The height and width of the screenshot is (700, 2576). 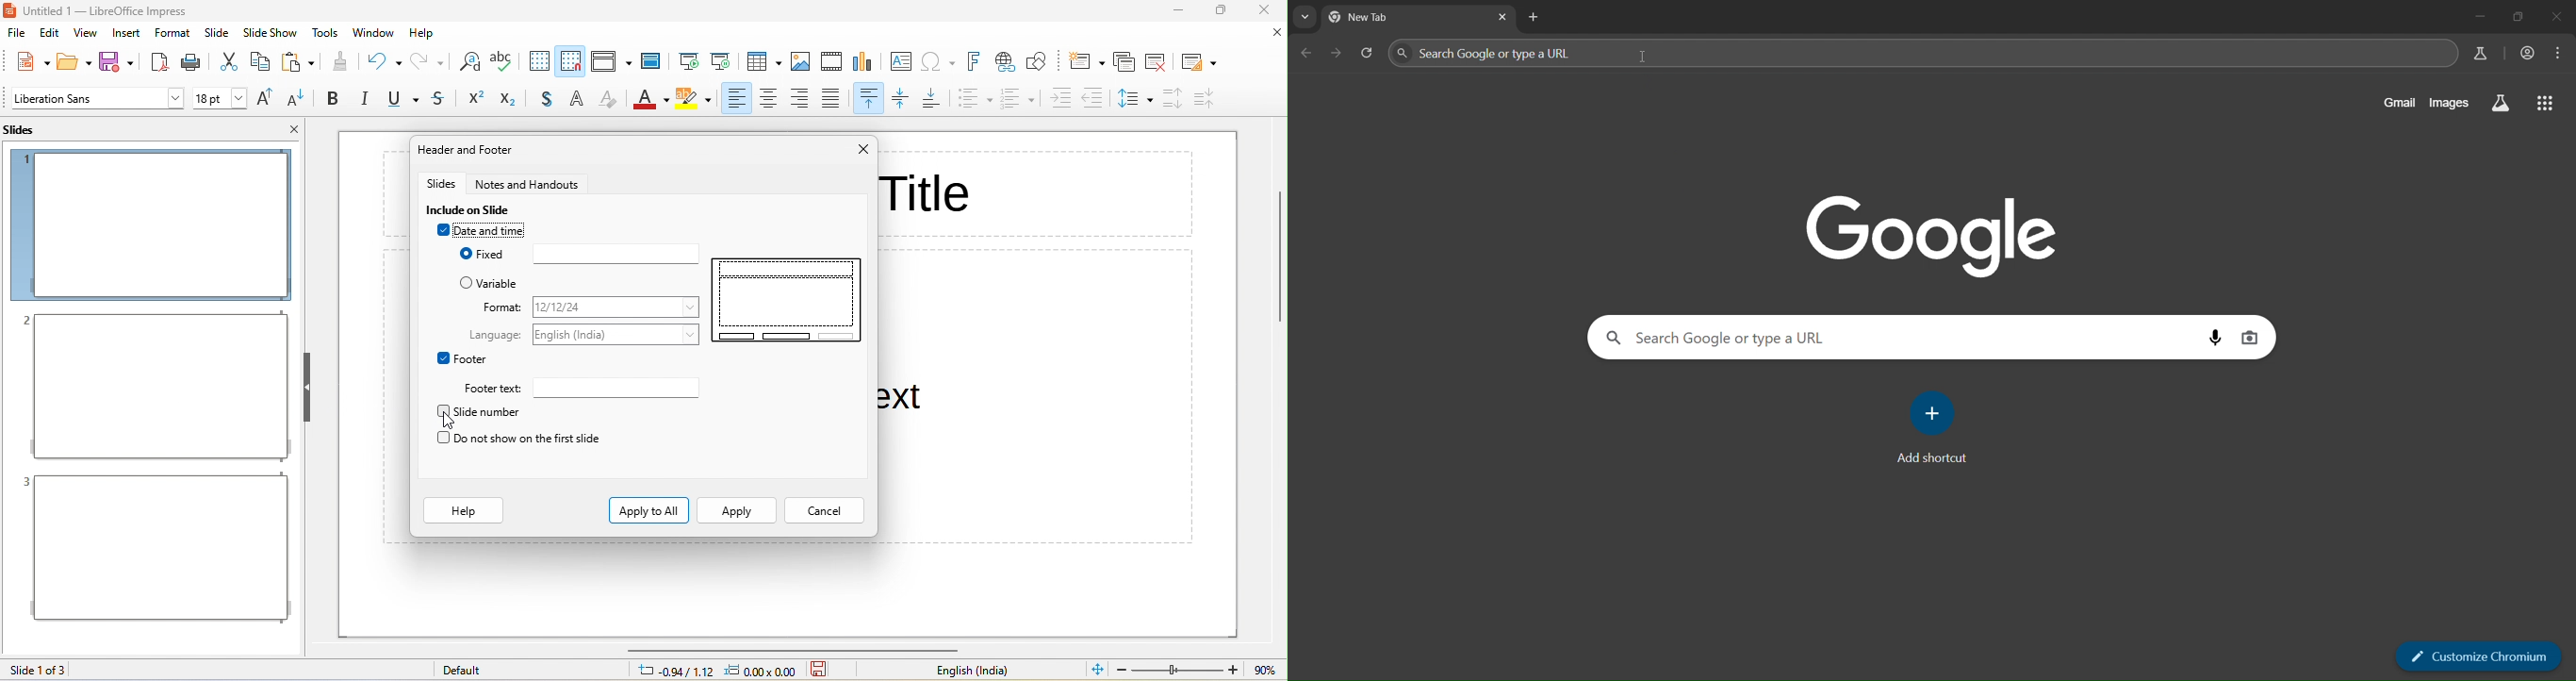 I want to click on slide number, so click(x=489, y=412).